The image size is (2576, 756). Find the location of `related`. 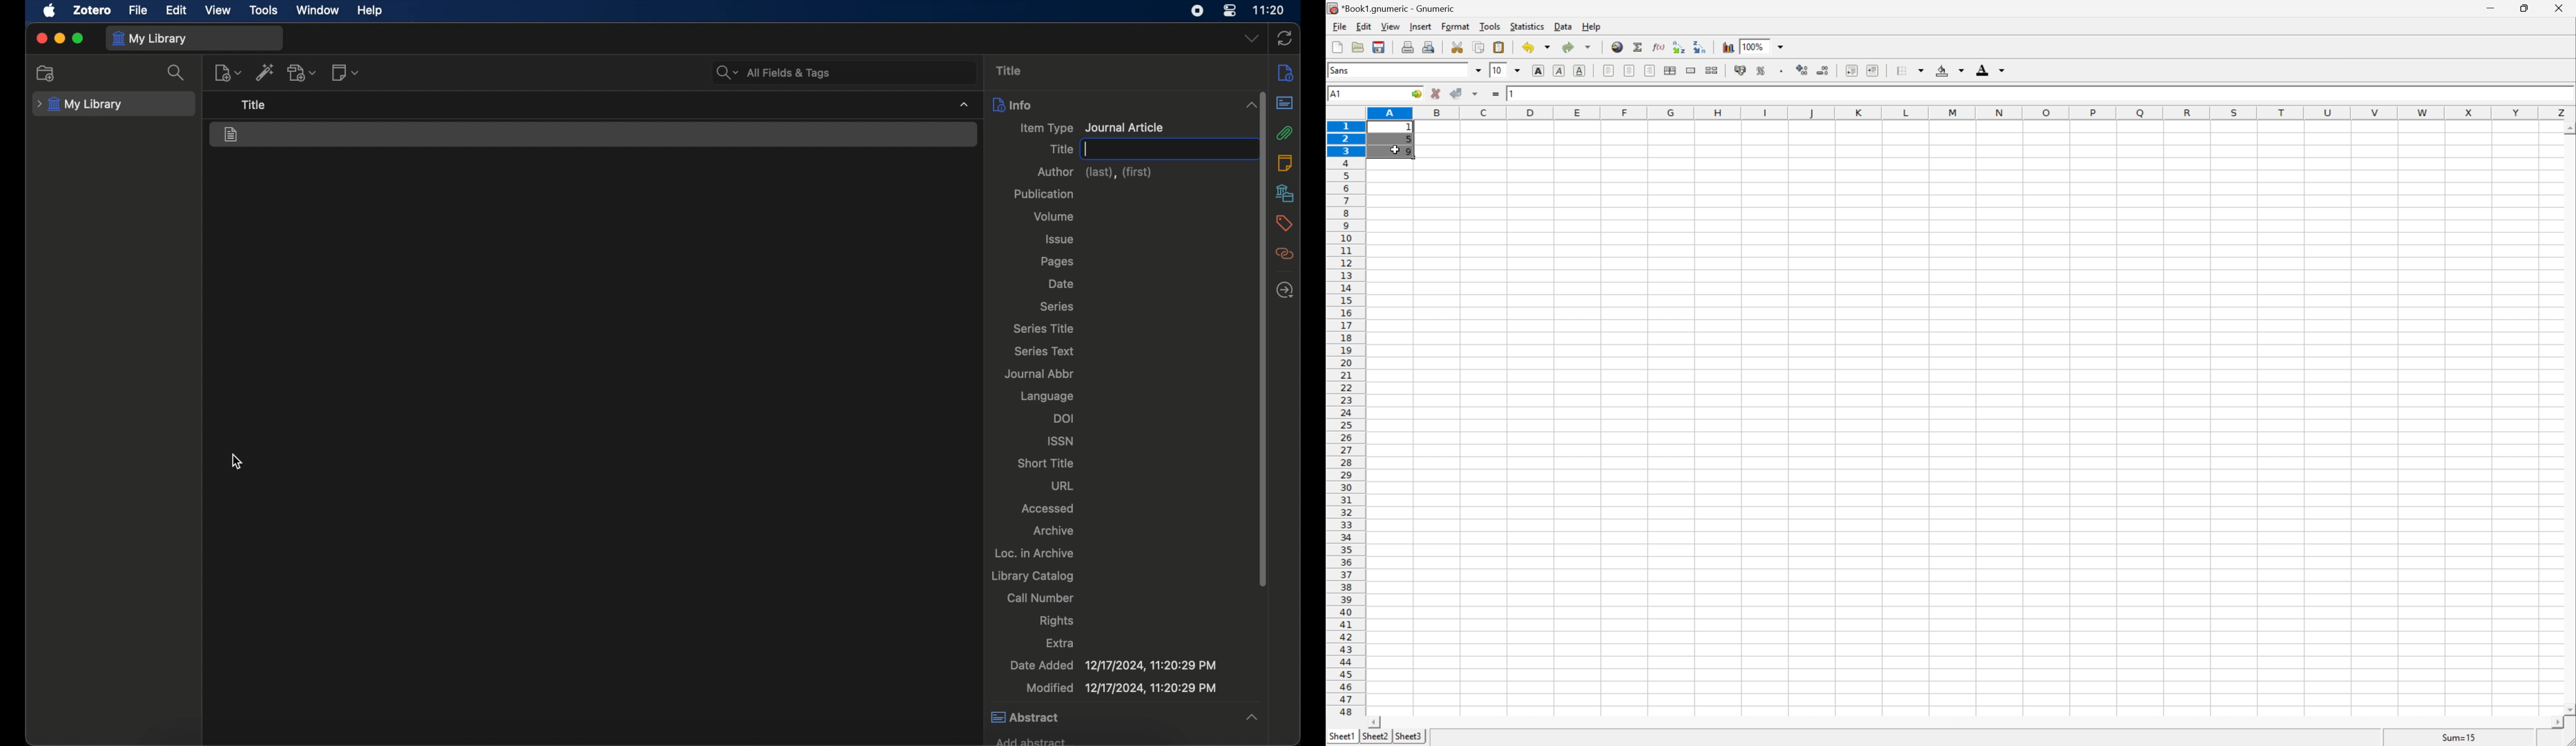

related is located at coordinates (1283, 254).